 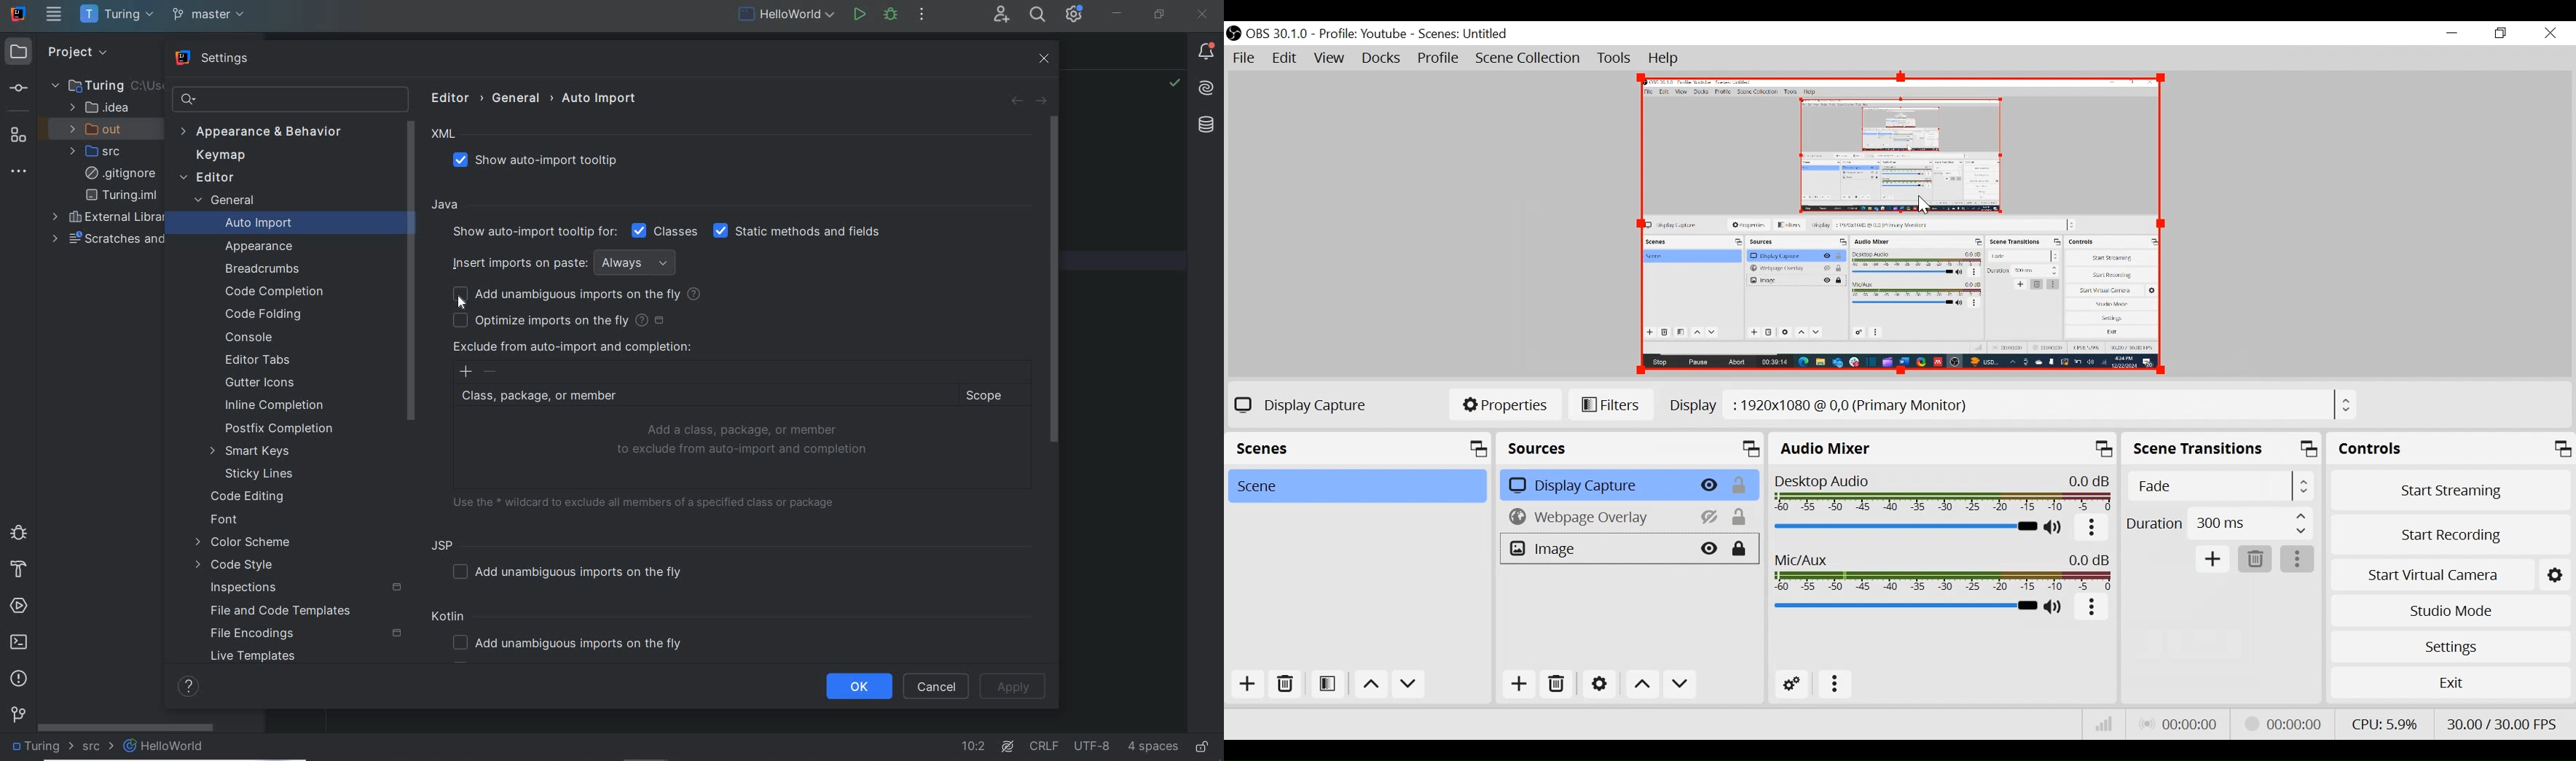 What do you see at coordinates (2105, 723) in the screenshot?
I see `Bitrate` at bounding box center [2105, 723].